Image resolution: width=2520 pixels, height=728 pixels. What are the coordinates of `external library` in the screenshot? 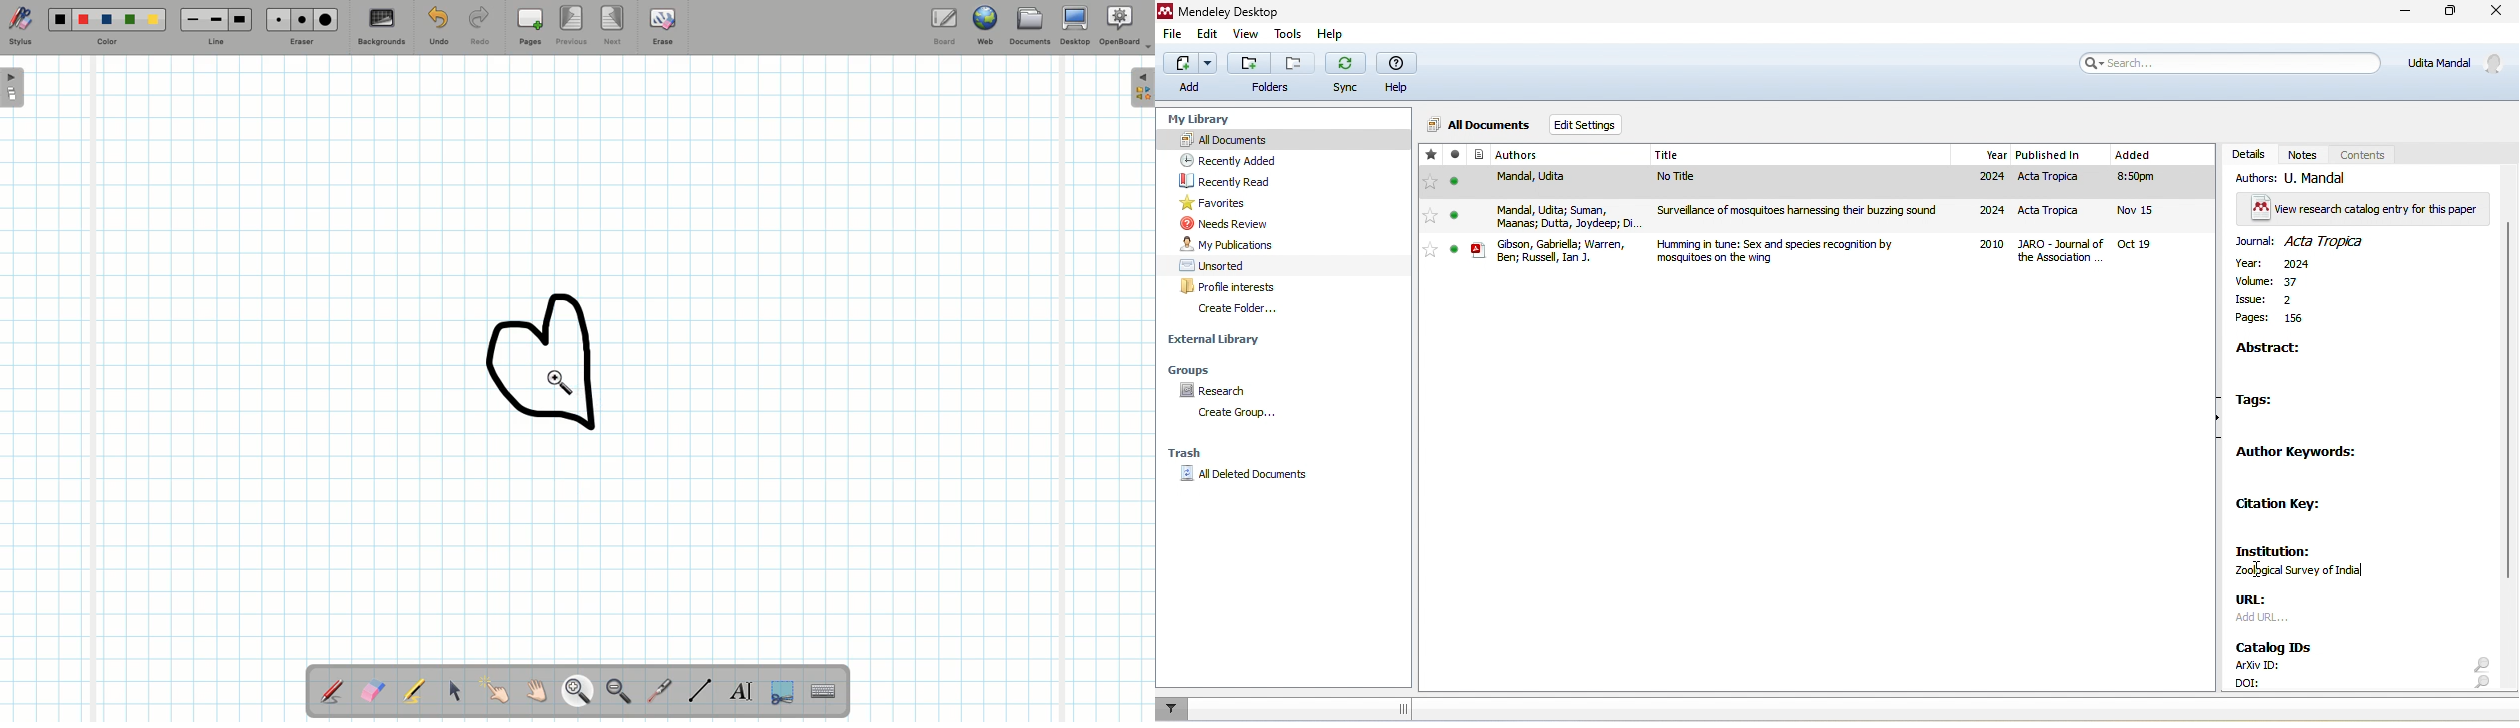 It's located at (1217, 339).